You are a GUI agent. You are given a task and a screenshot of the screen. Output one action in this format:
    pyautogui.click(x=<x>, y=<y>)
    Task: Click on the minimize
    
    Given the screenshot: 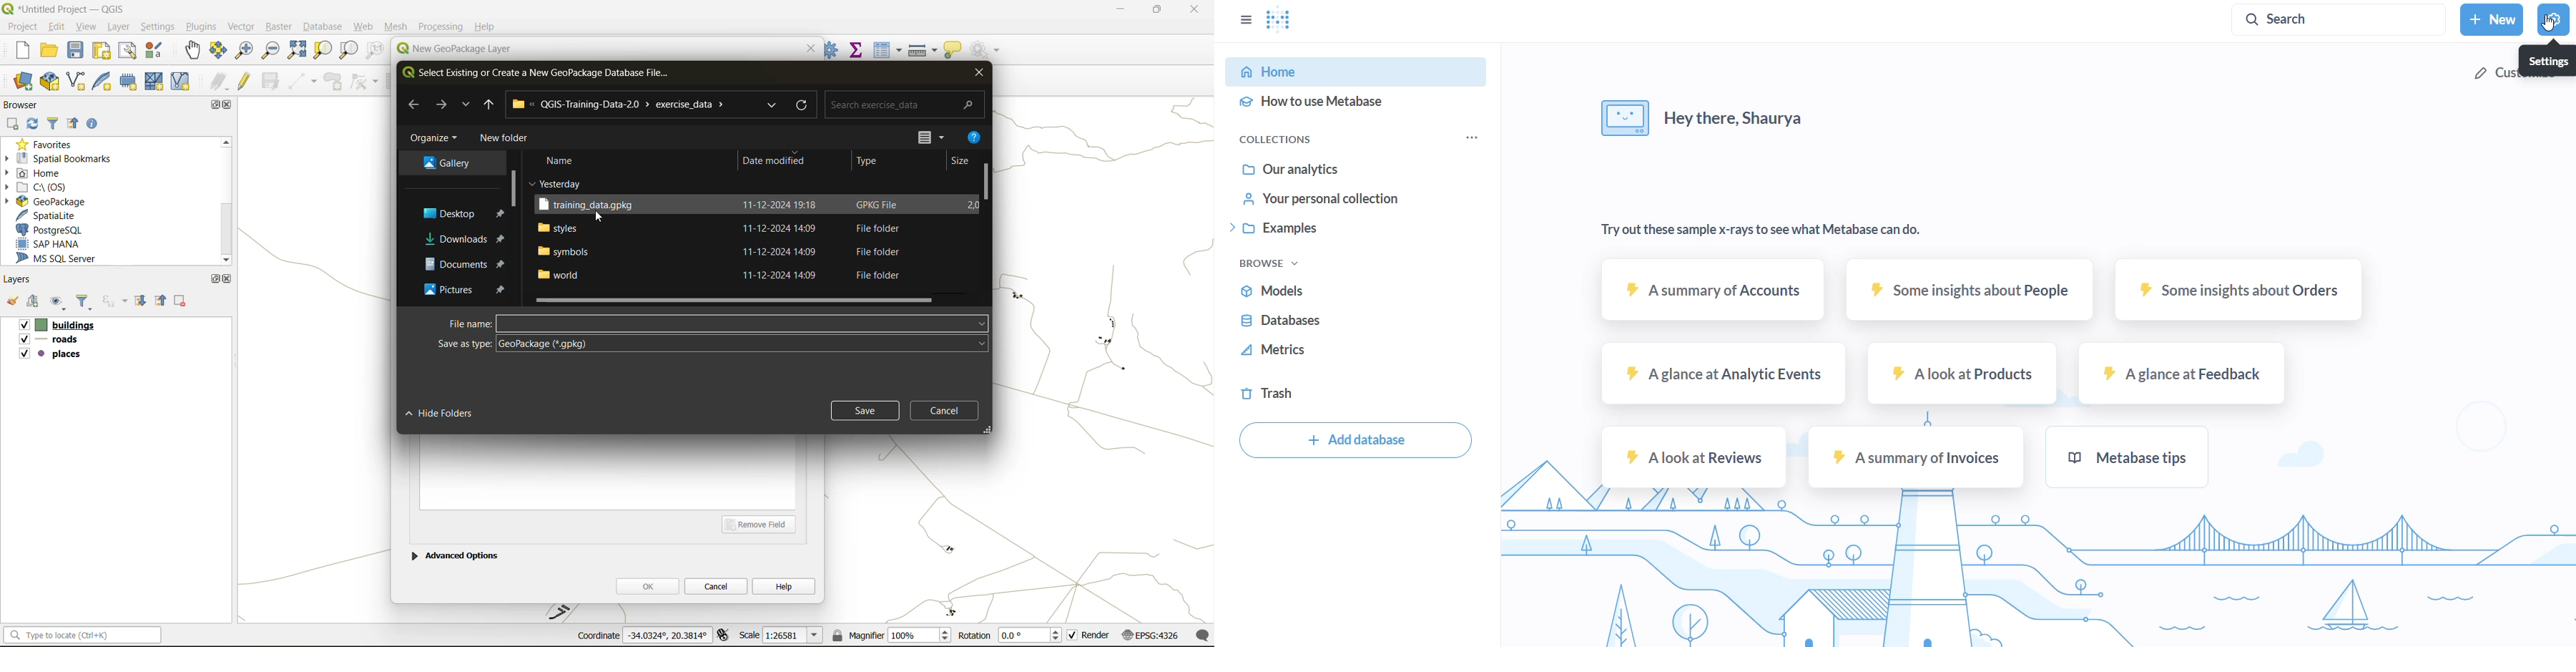 What is the action you would take?
    pyautogui.click(x=1117, y=11)
    